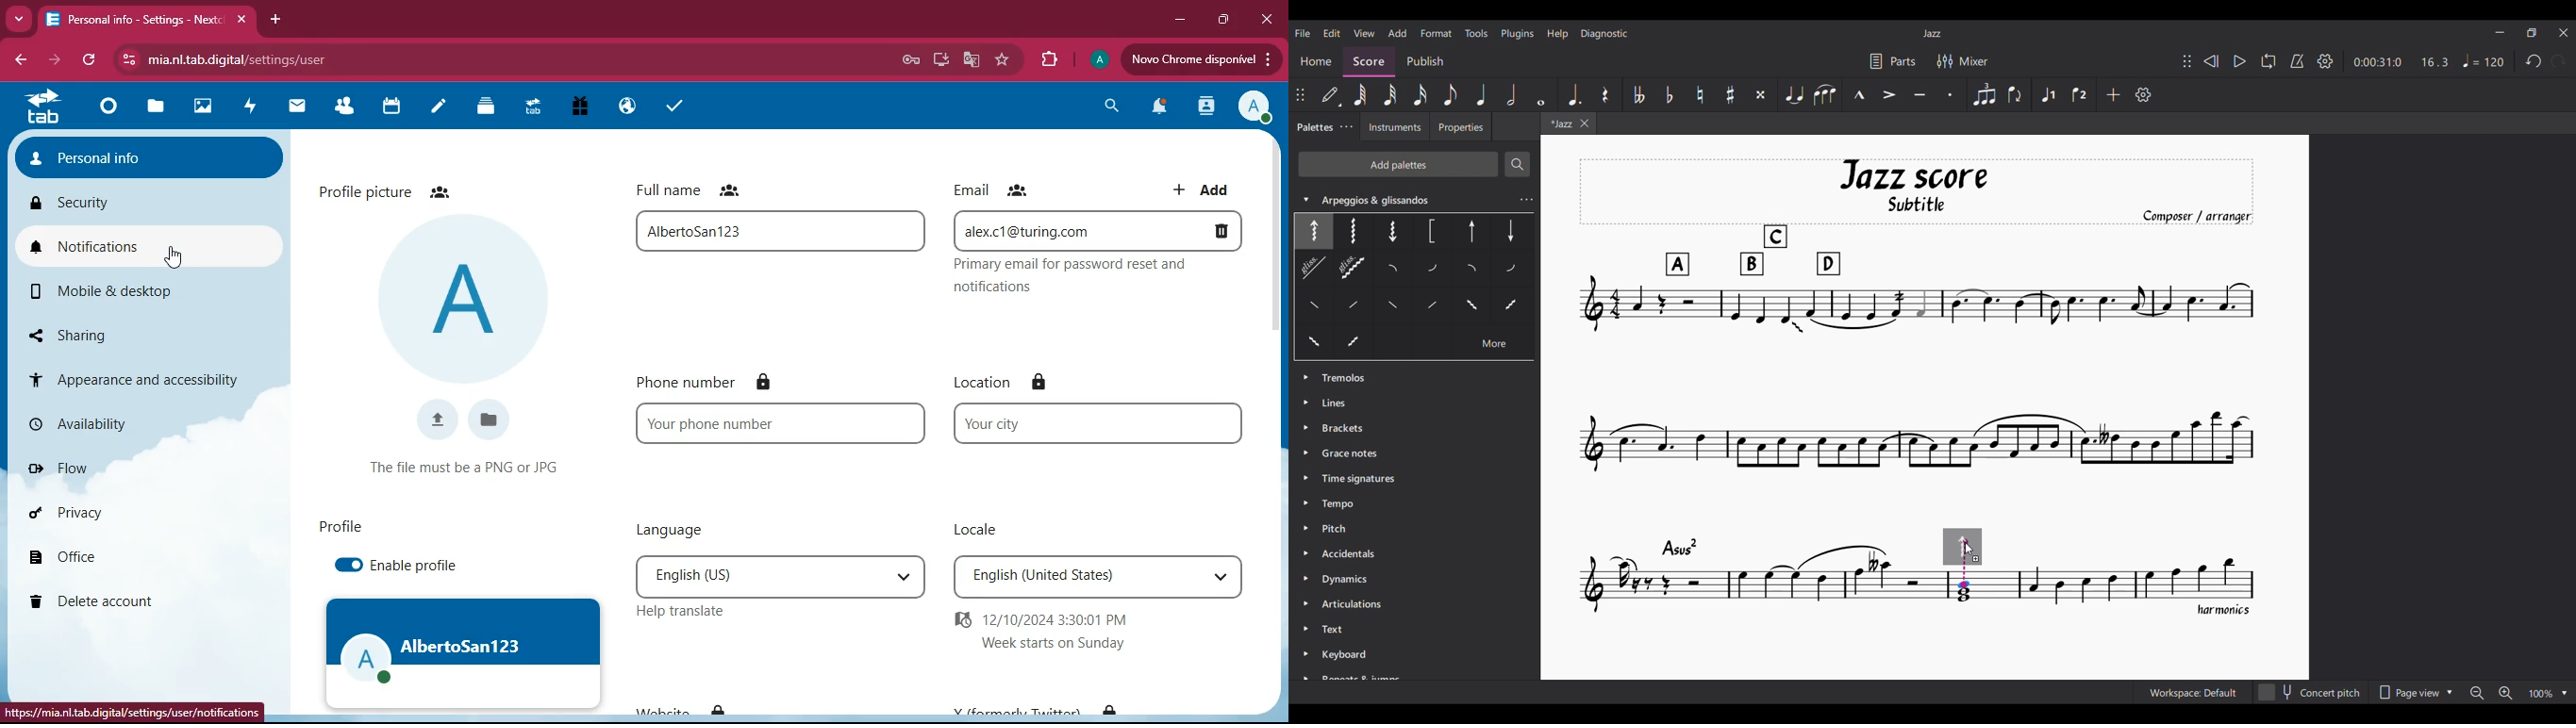 This screenshot has width=2576, height=728. Describe the element at coordinates (2048, 95) in the screenshot. I see `Voice 1` at that location.